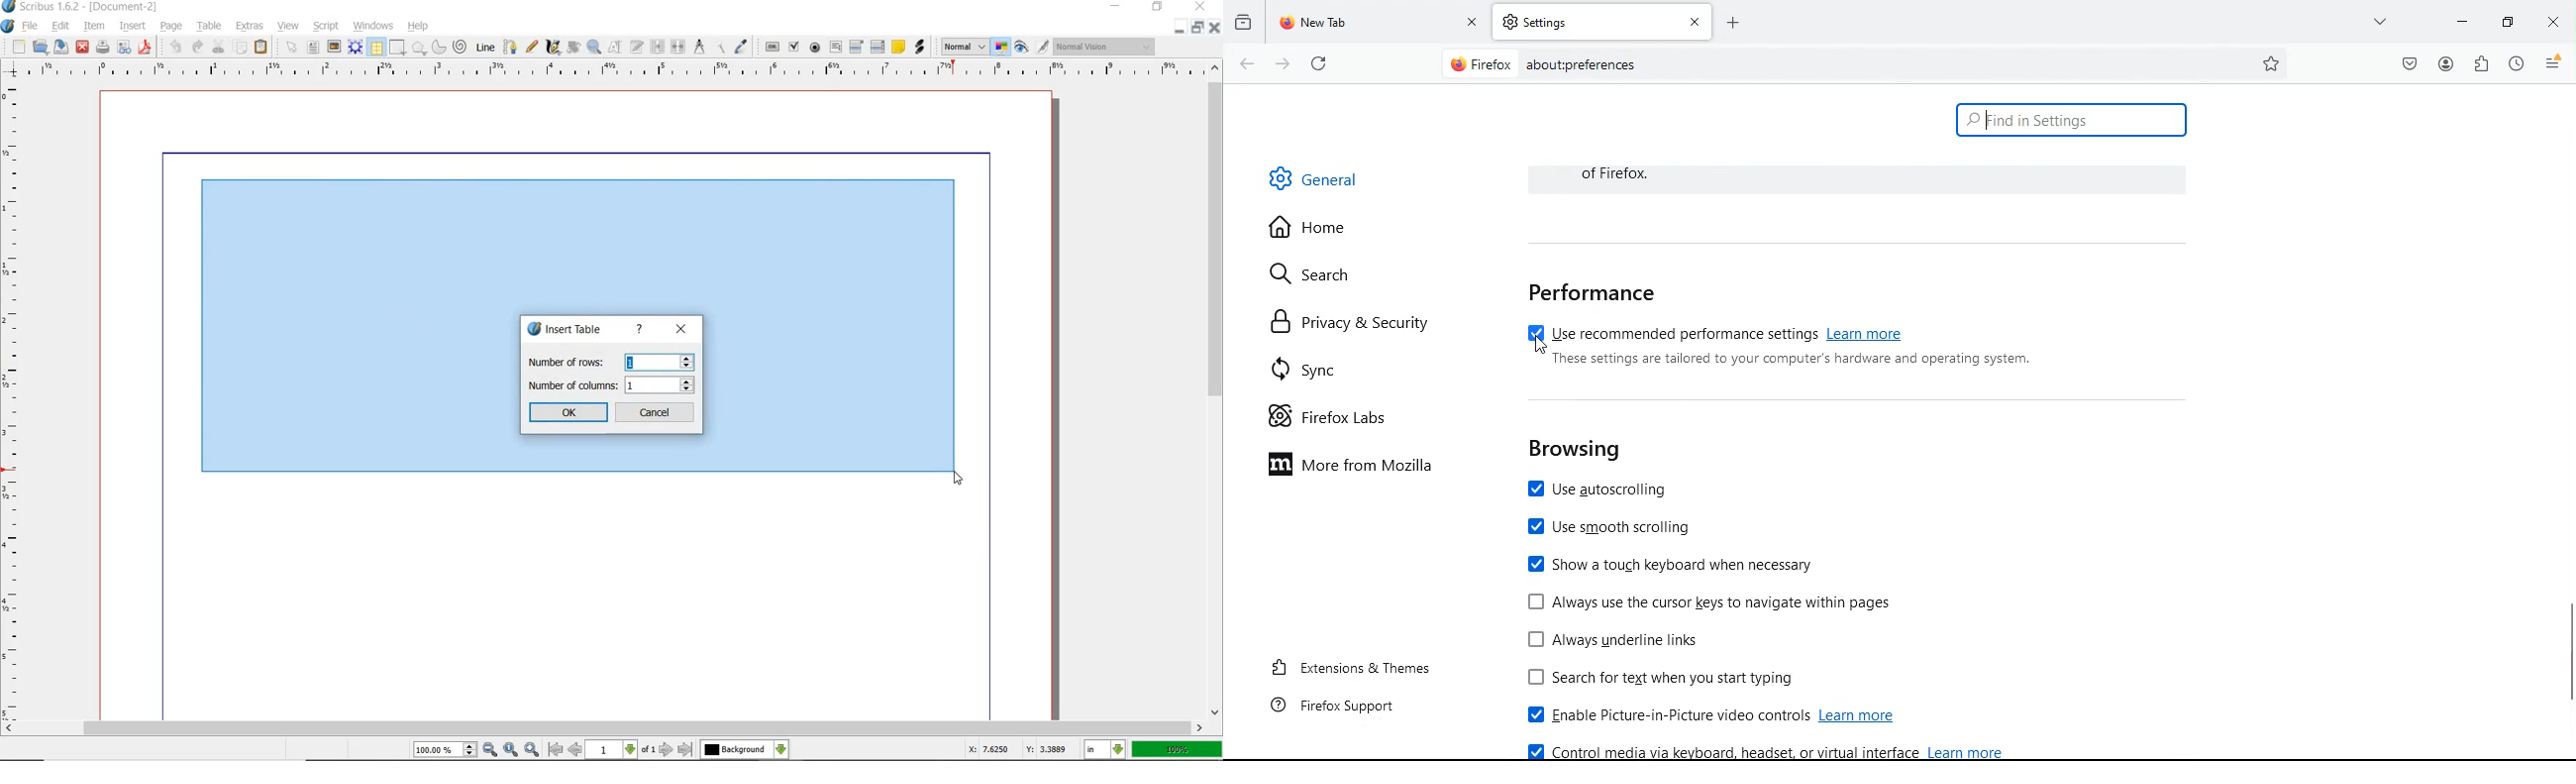 The height and width of the screenshot is (784, 2576). Describe the element at coordinates (1245, 64) in the screenshot. I see `back` at that location.